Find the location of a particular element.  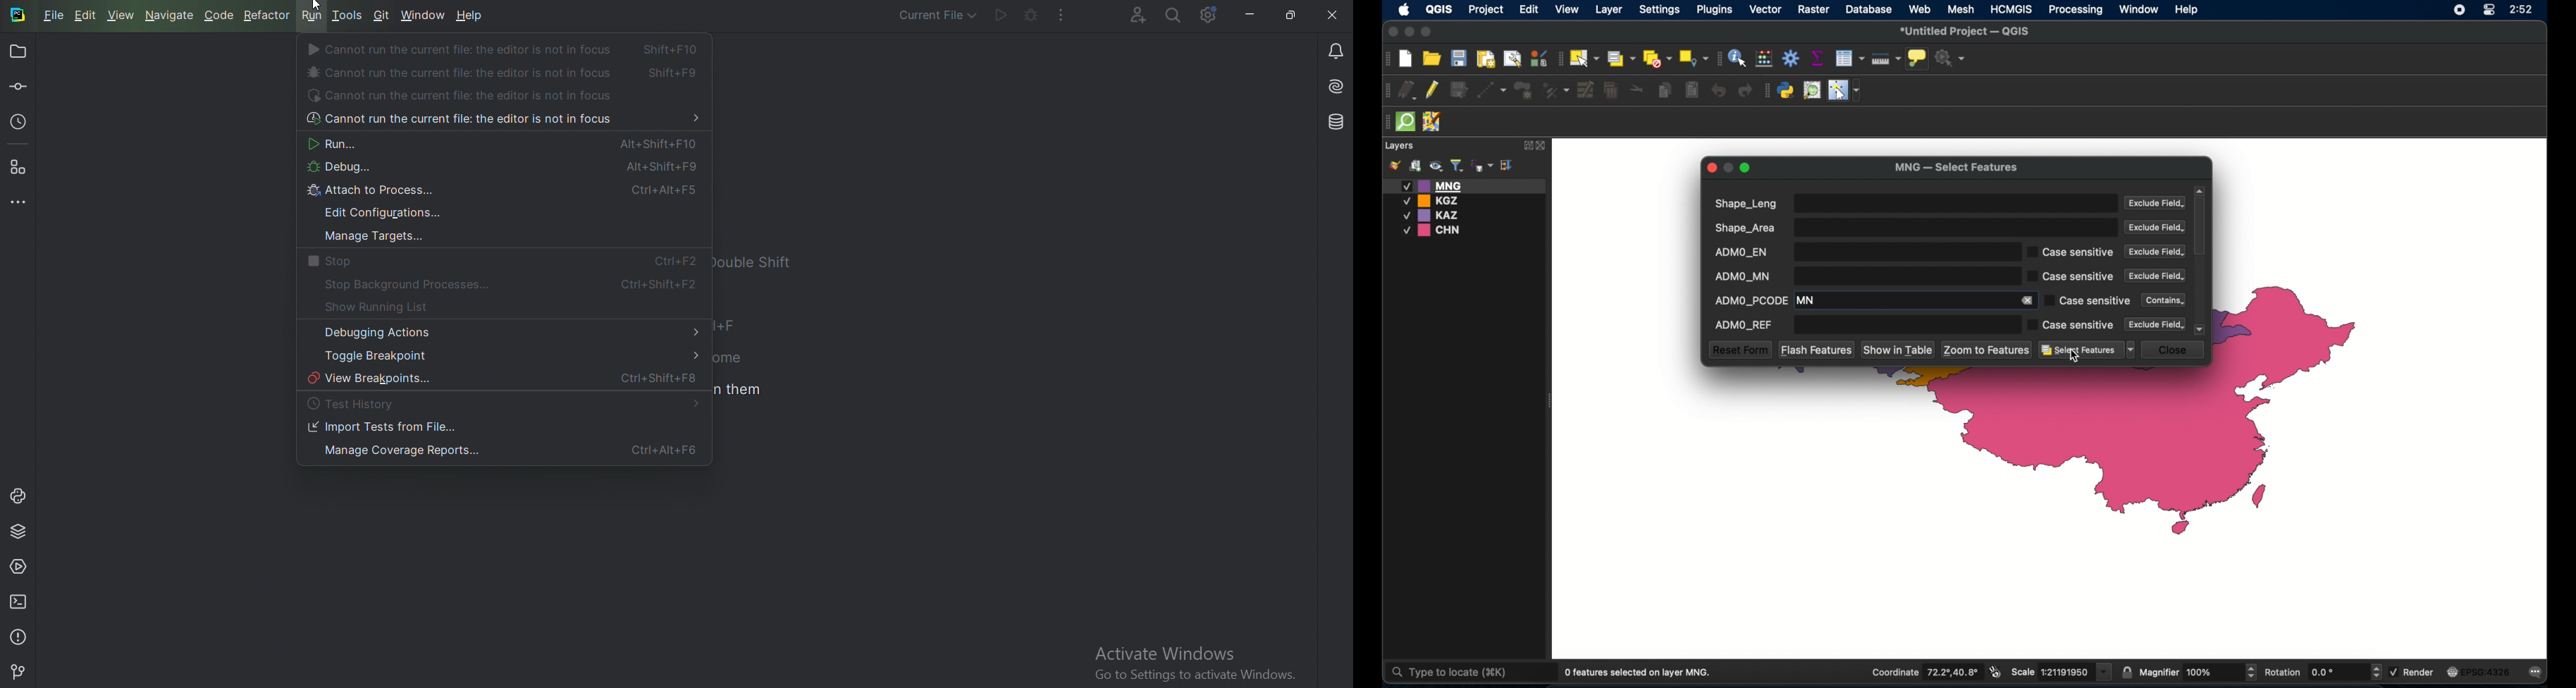

Python package is located at coordinates (20, 532).